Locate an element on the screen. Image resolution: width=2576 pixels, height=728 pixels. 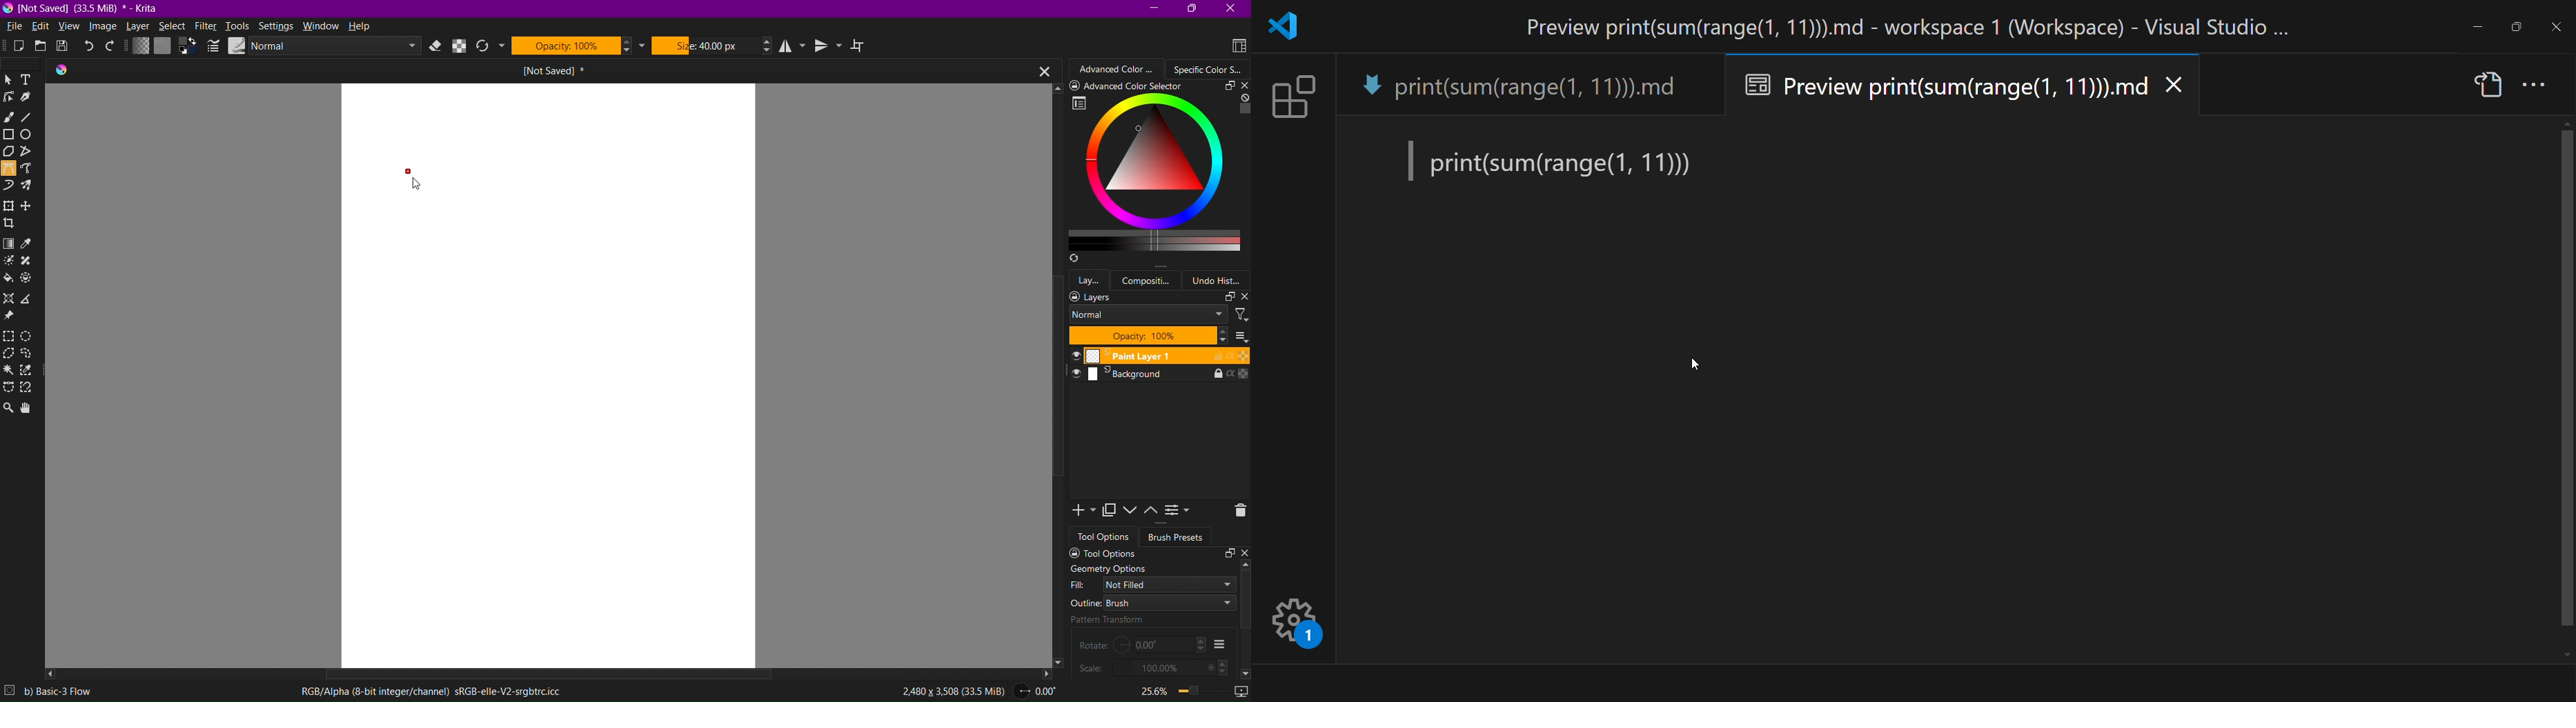
Brush Tool is located at coordinates (9, 119).